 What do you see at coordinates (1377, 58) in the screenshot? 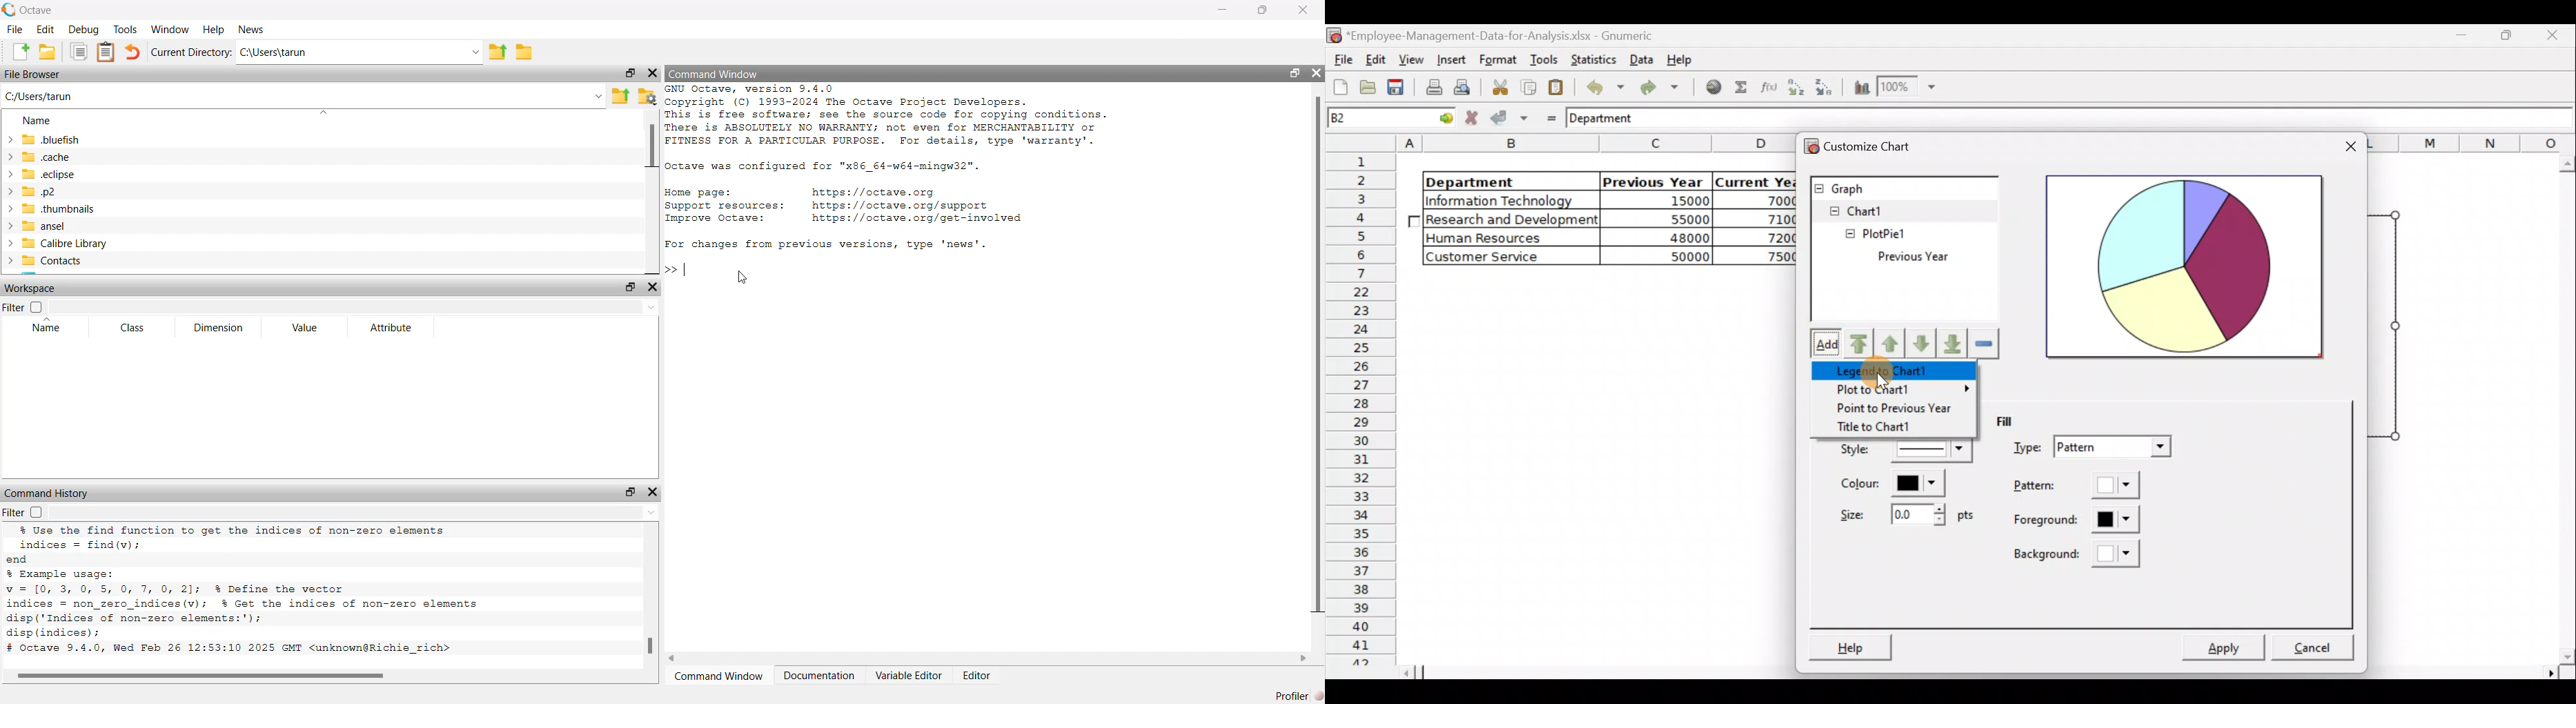
I see `Edit` at bounding box center [1377, 58].